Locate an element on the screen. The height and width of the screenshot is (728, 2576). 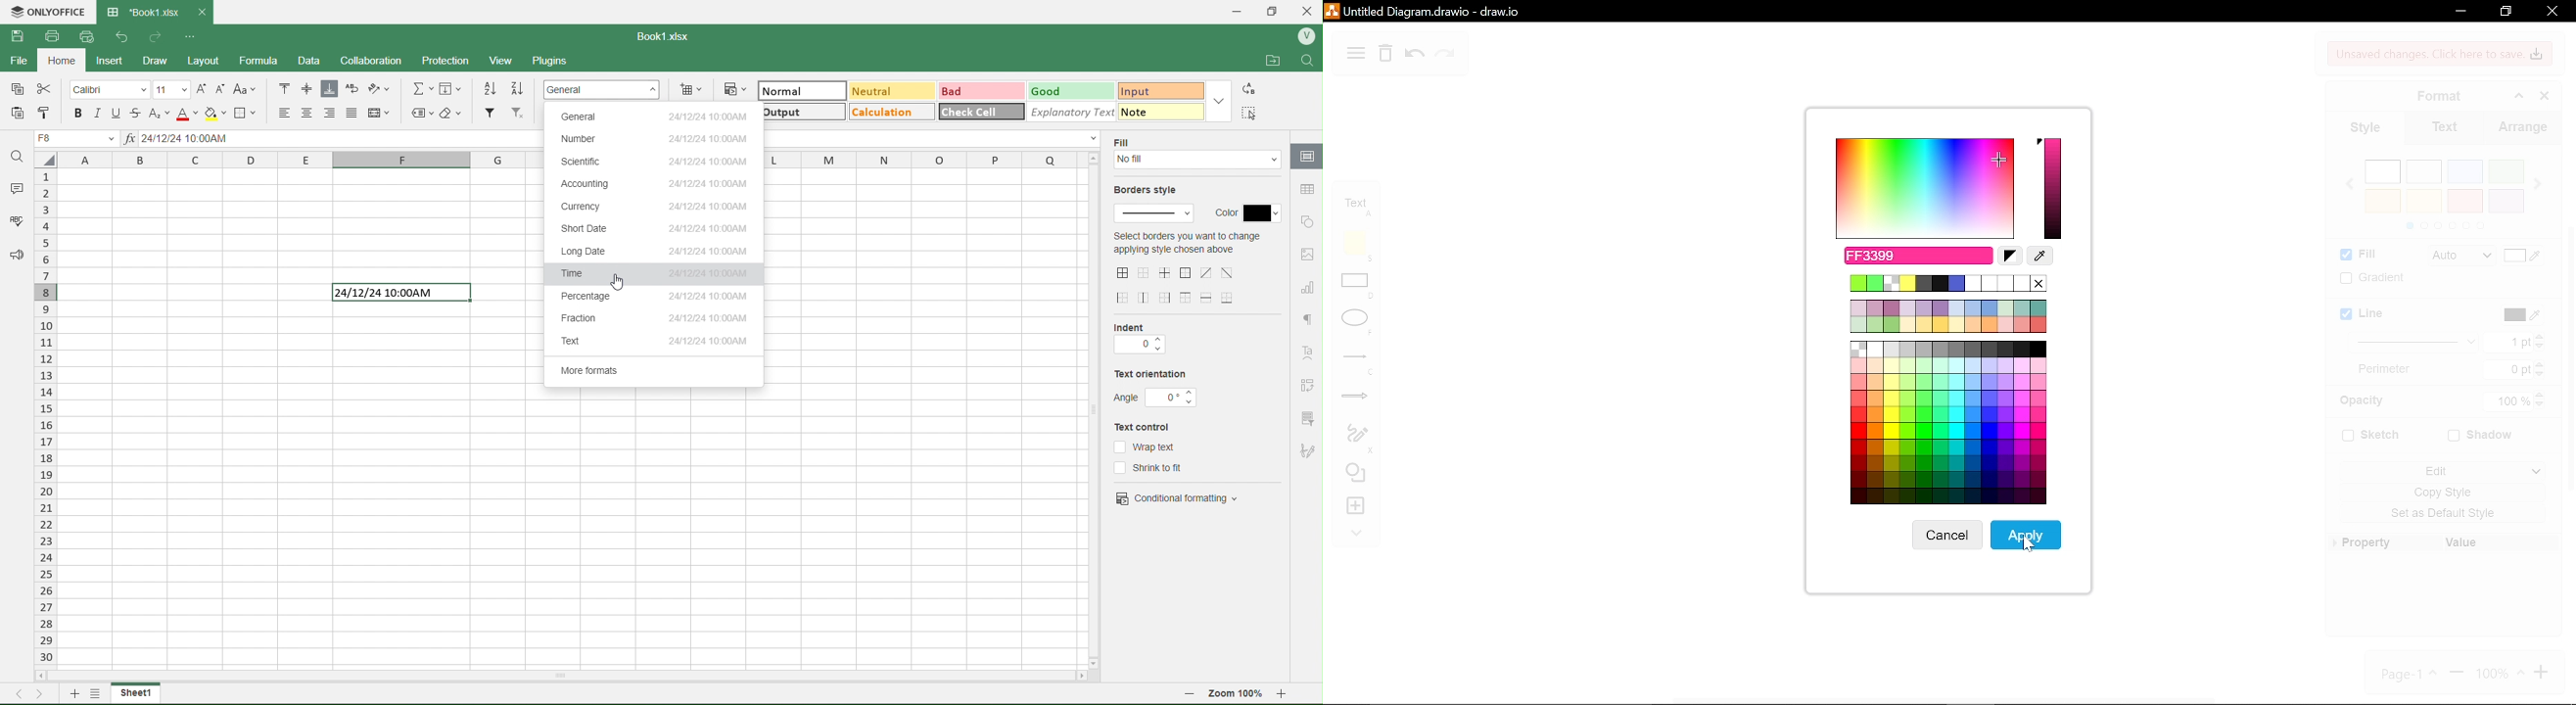
Formula Bar is located at coordinates (330, 140).